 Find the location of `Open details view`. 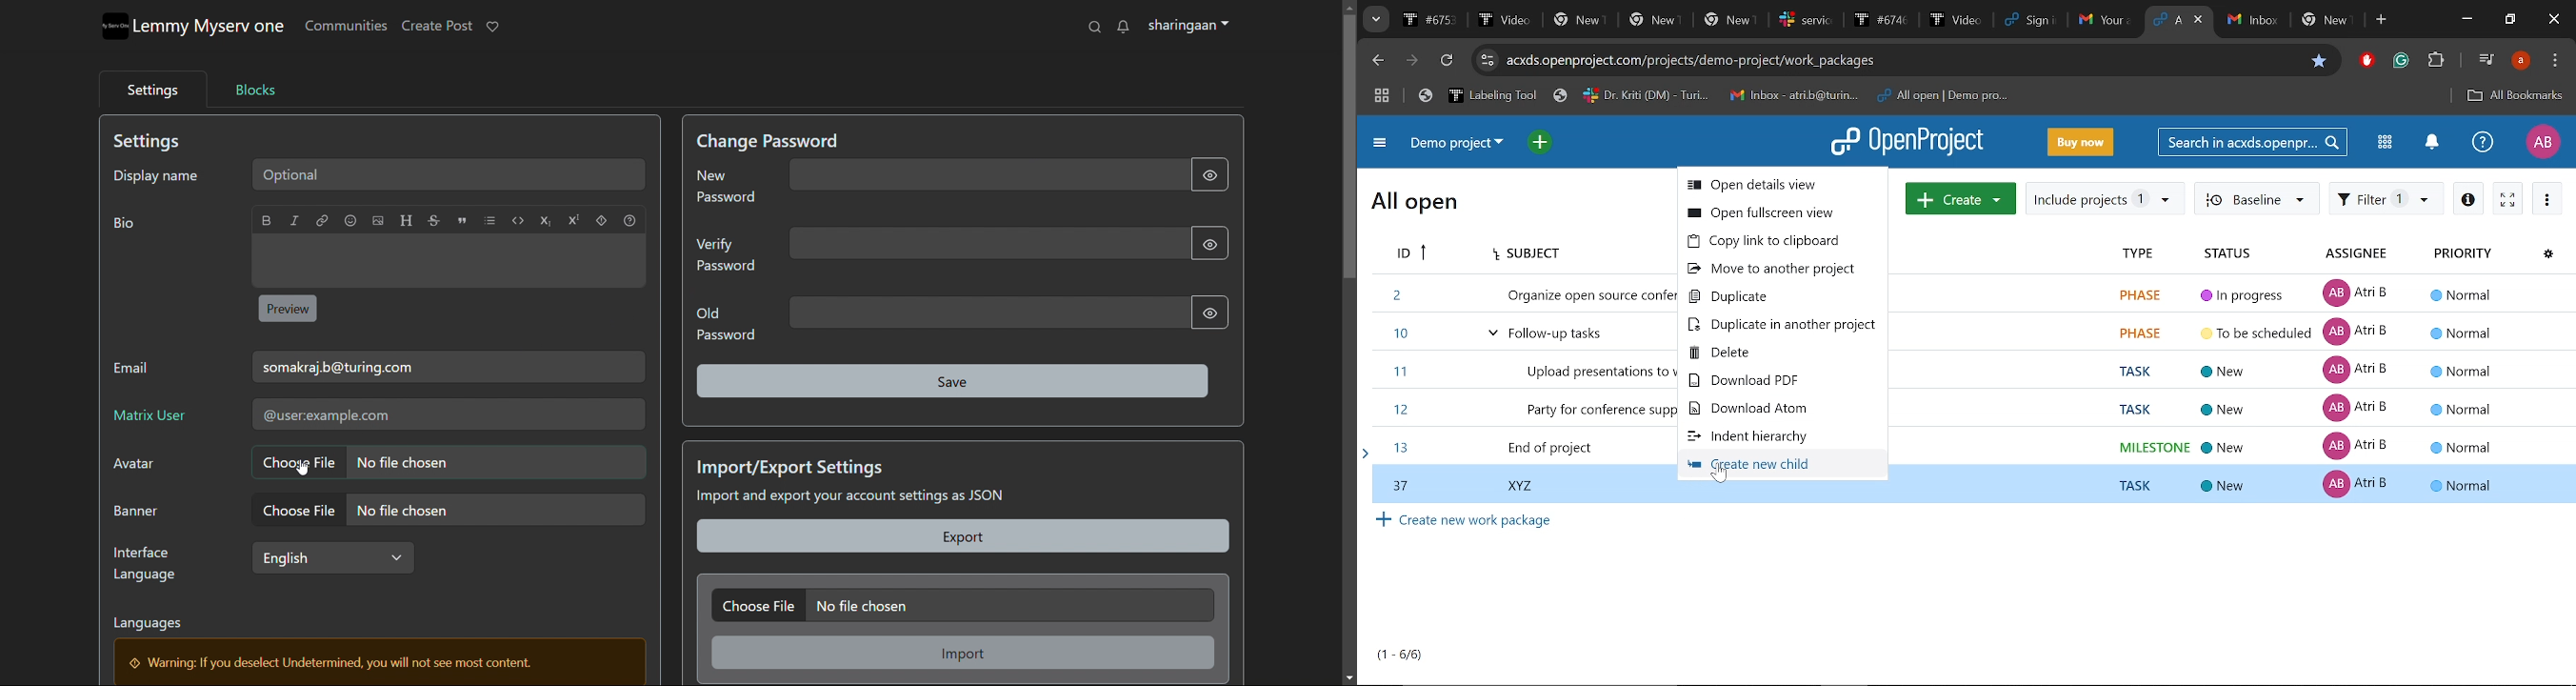

Open details view is located at coordinates (2467, 197).